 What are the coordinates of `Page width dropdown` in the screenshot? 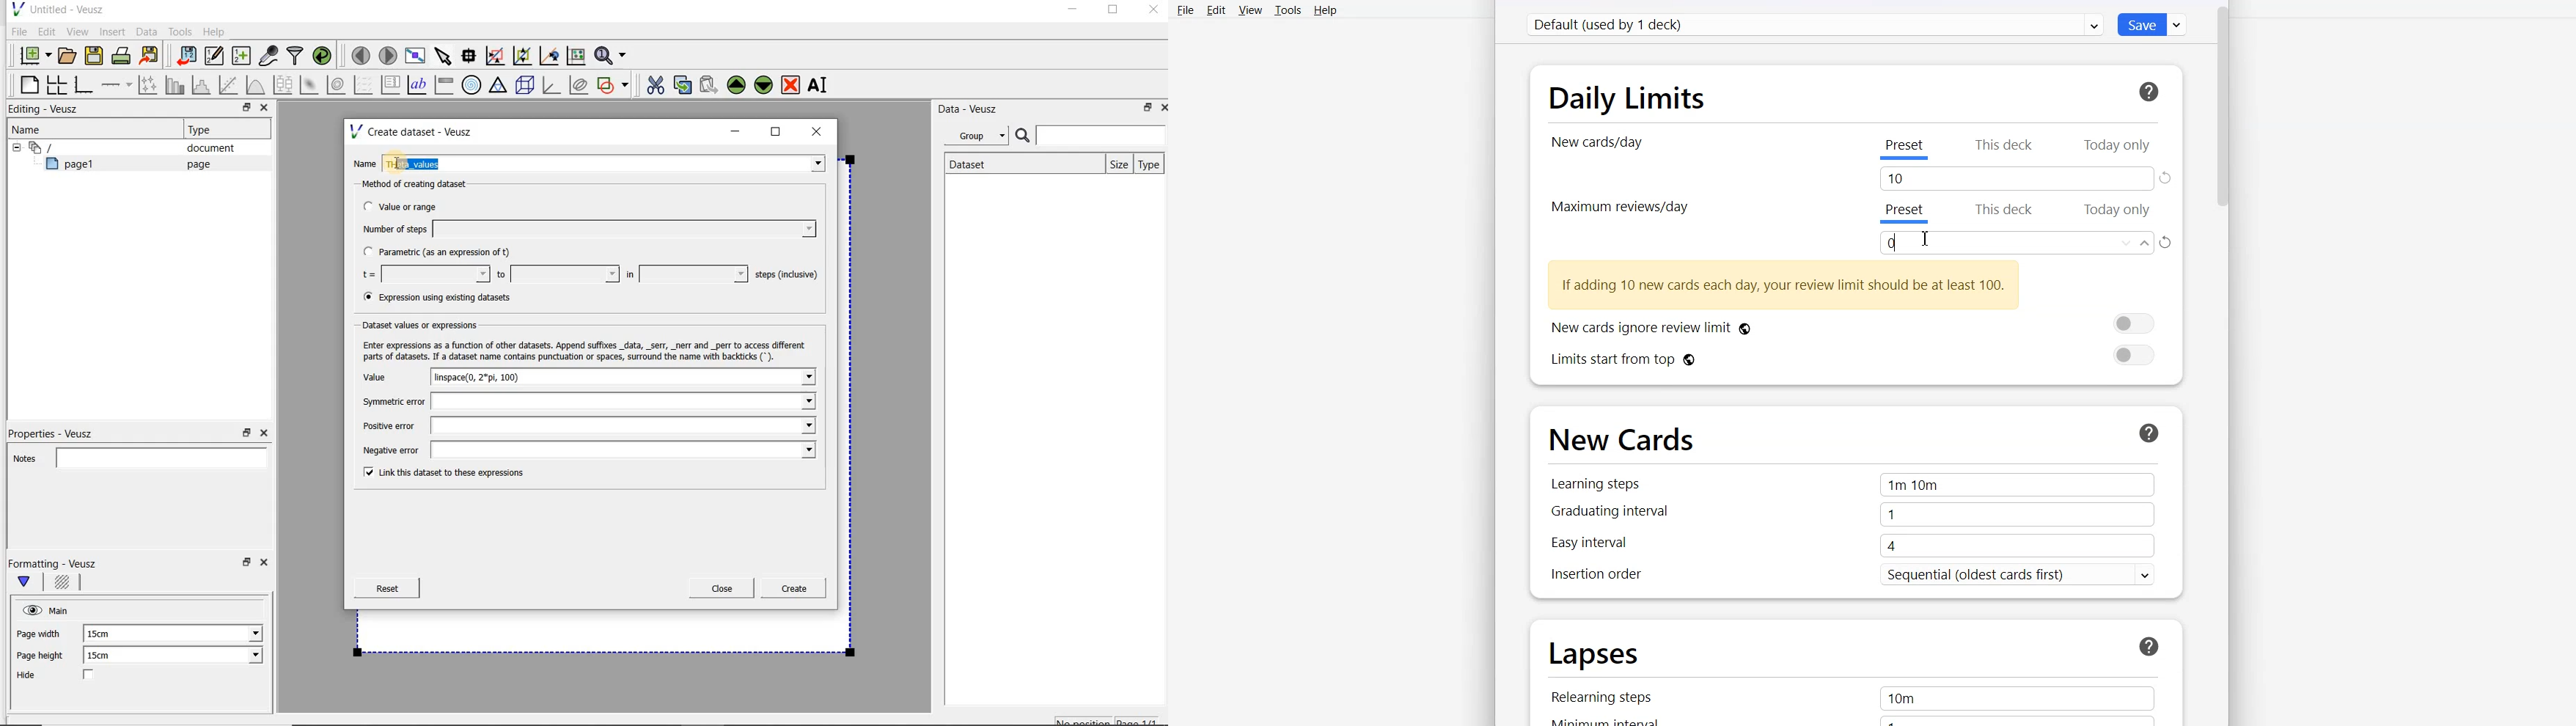 It's located at (240, 634).